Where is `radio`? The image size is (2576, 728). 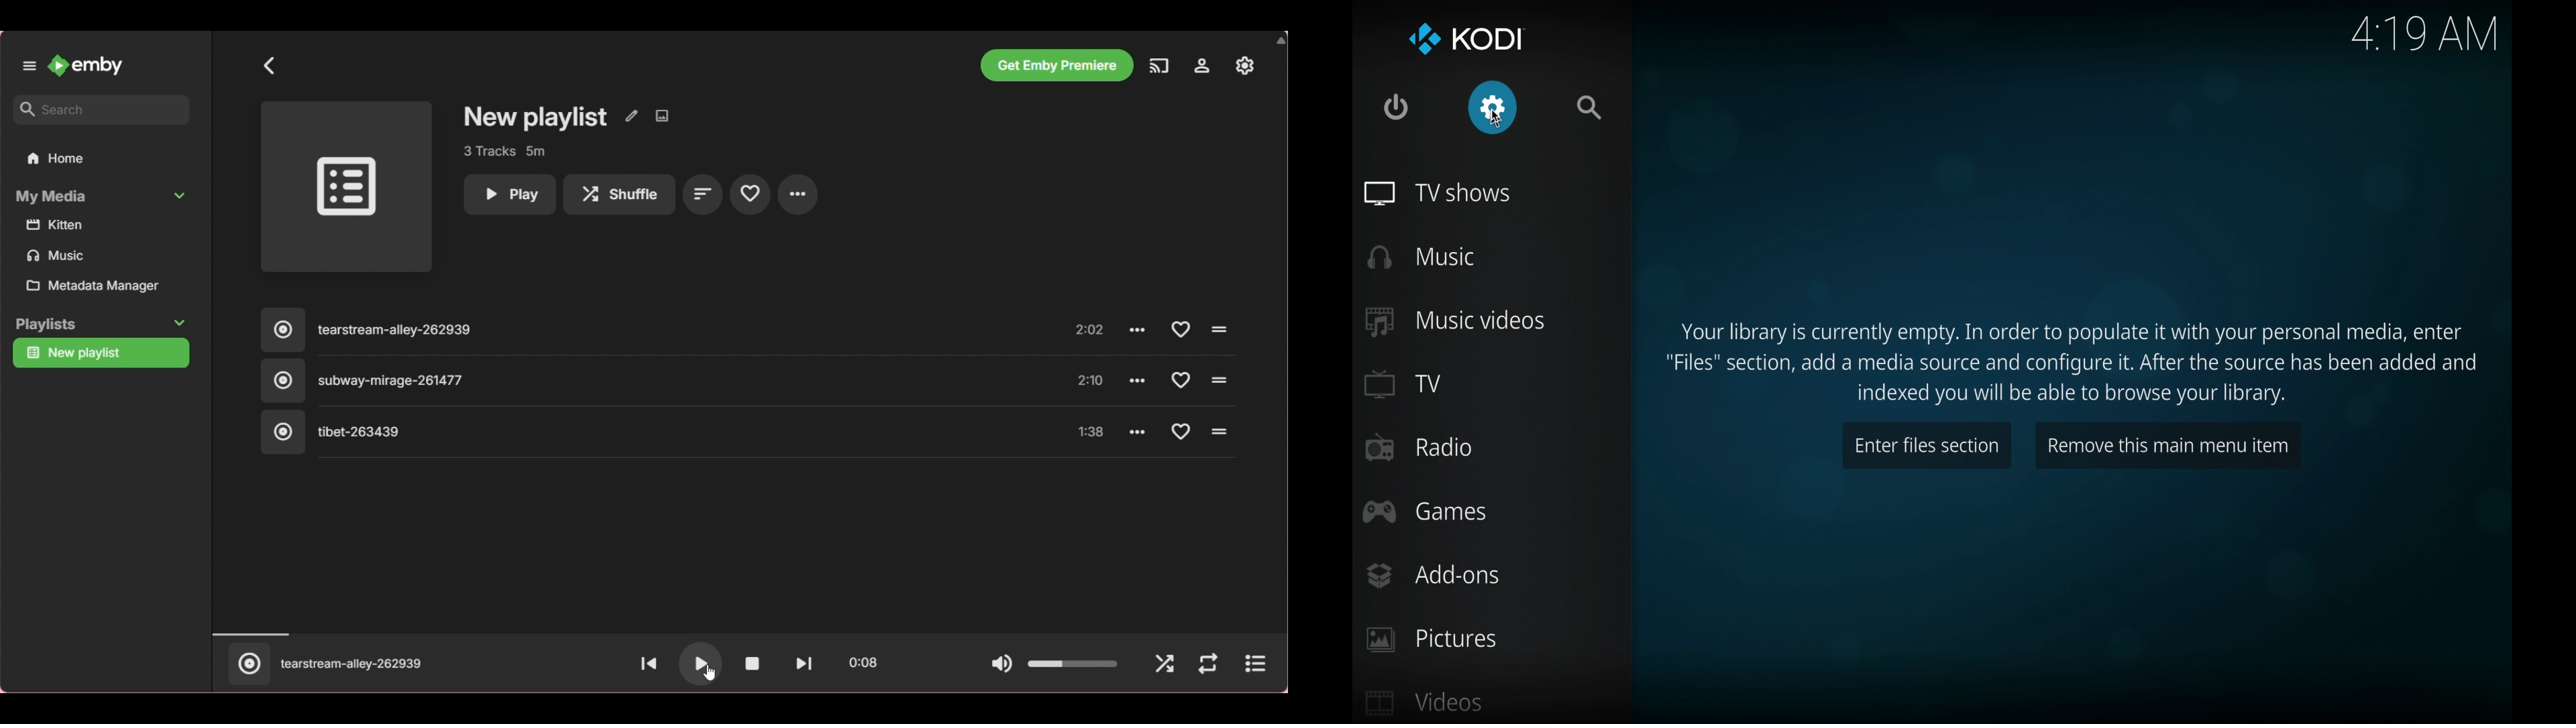 radio is located at coordinates (1418, 448).